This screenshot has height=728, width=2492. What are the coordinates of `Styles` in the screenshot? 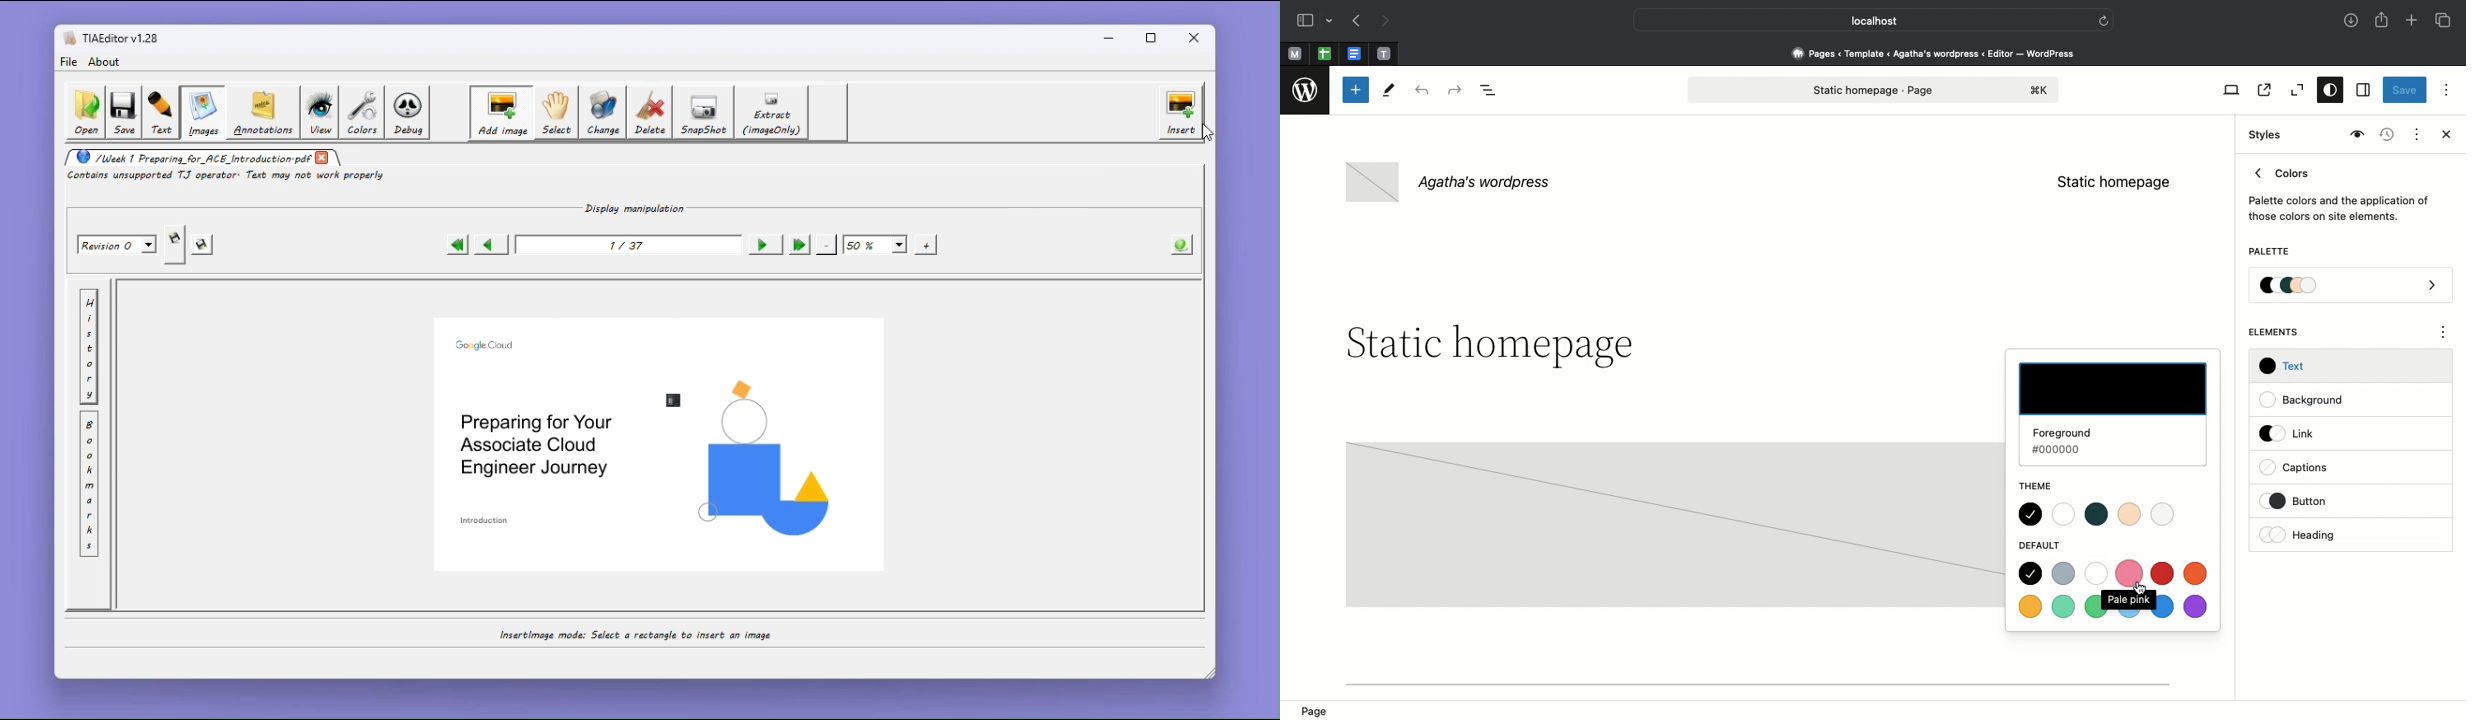 It's located at (2262, 135).